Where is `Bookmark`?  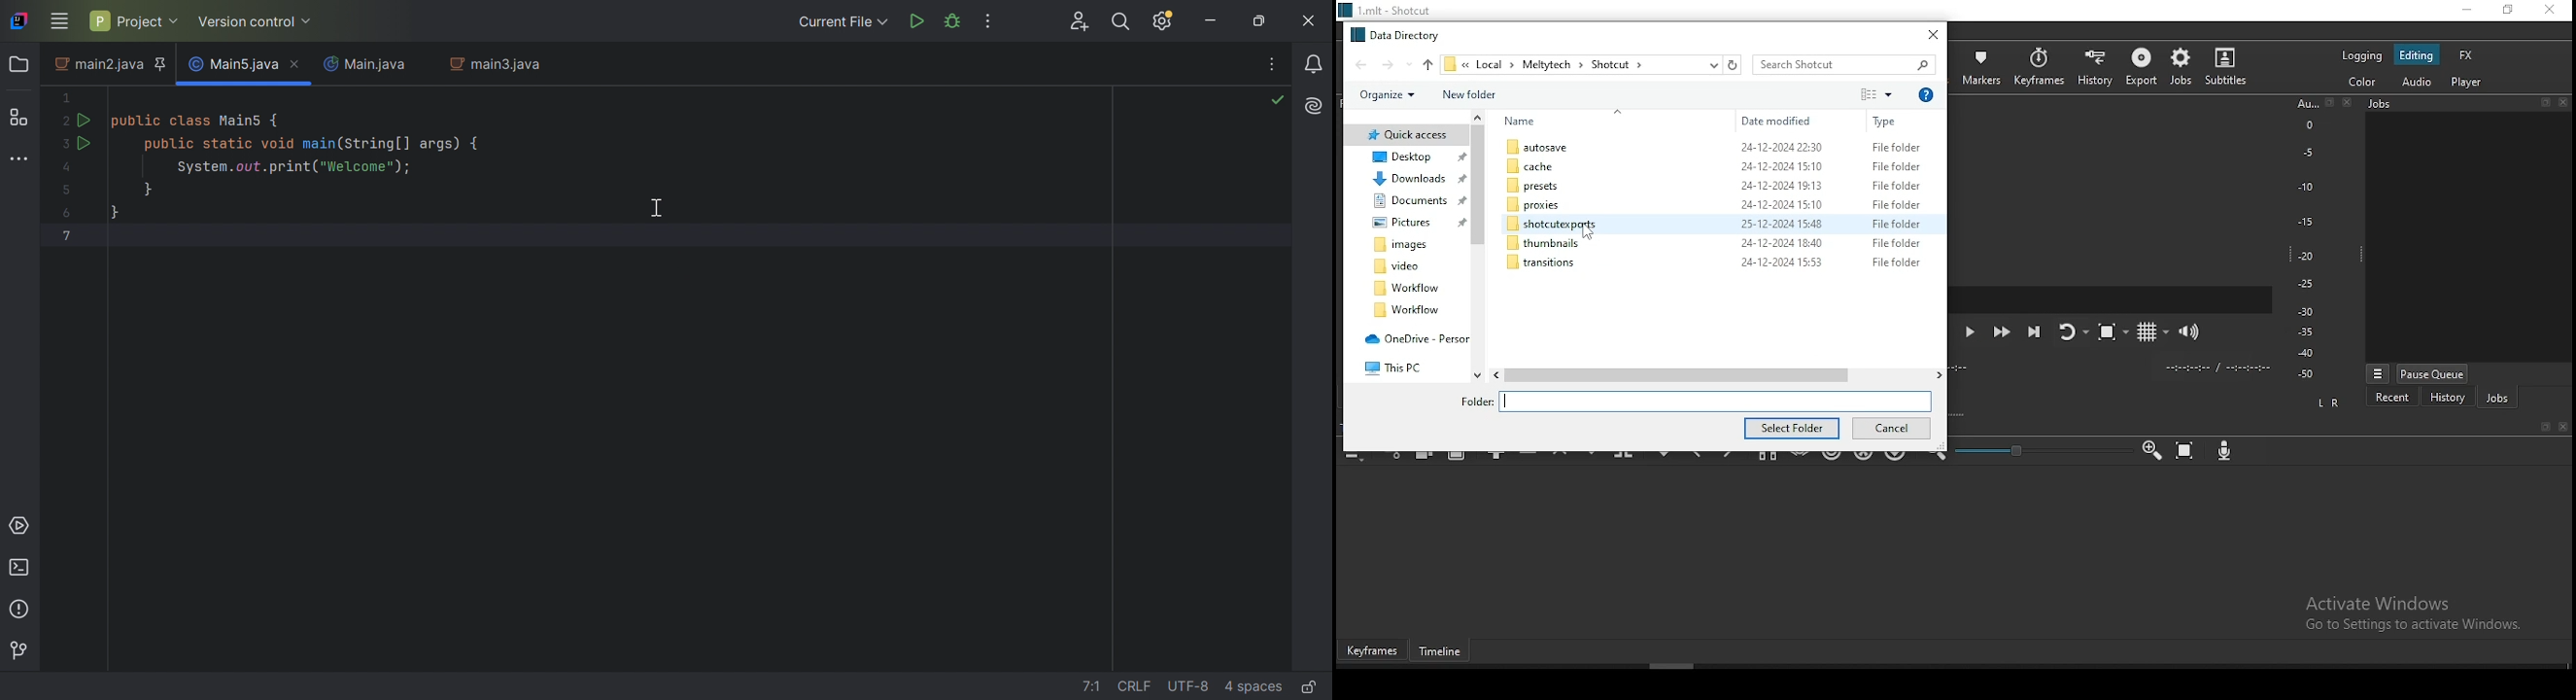 Bookmark is located at coordinates (2330, 103).